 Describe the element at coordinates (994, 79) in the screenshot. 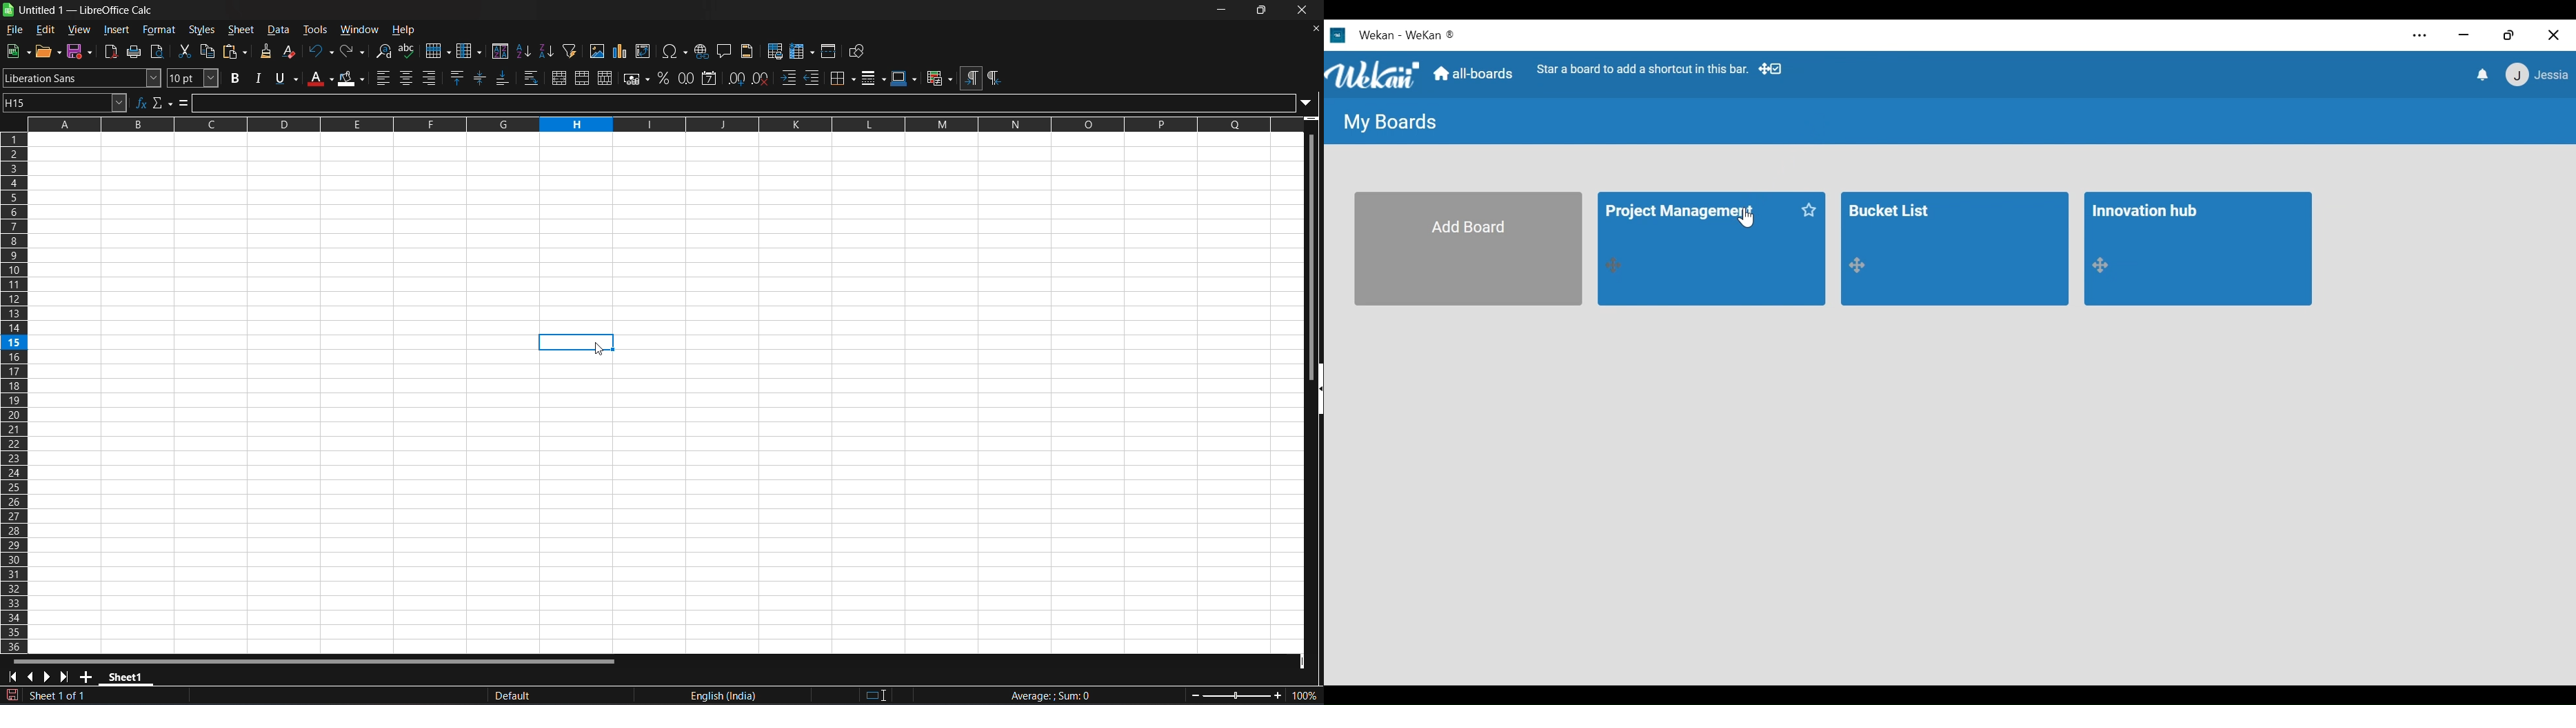

I see `right to left` at that location.